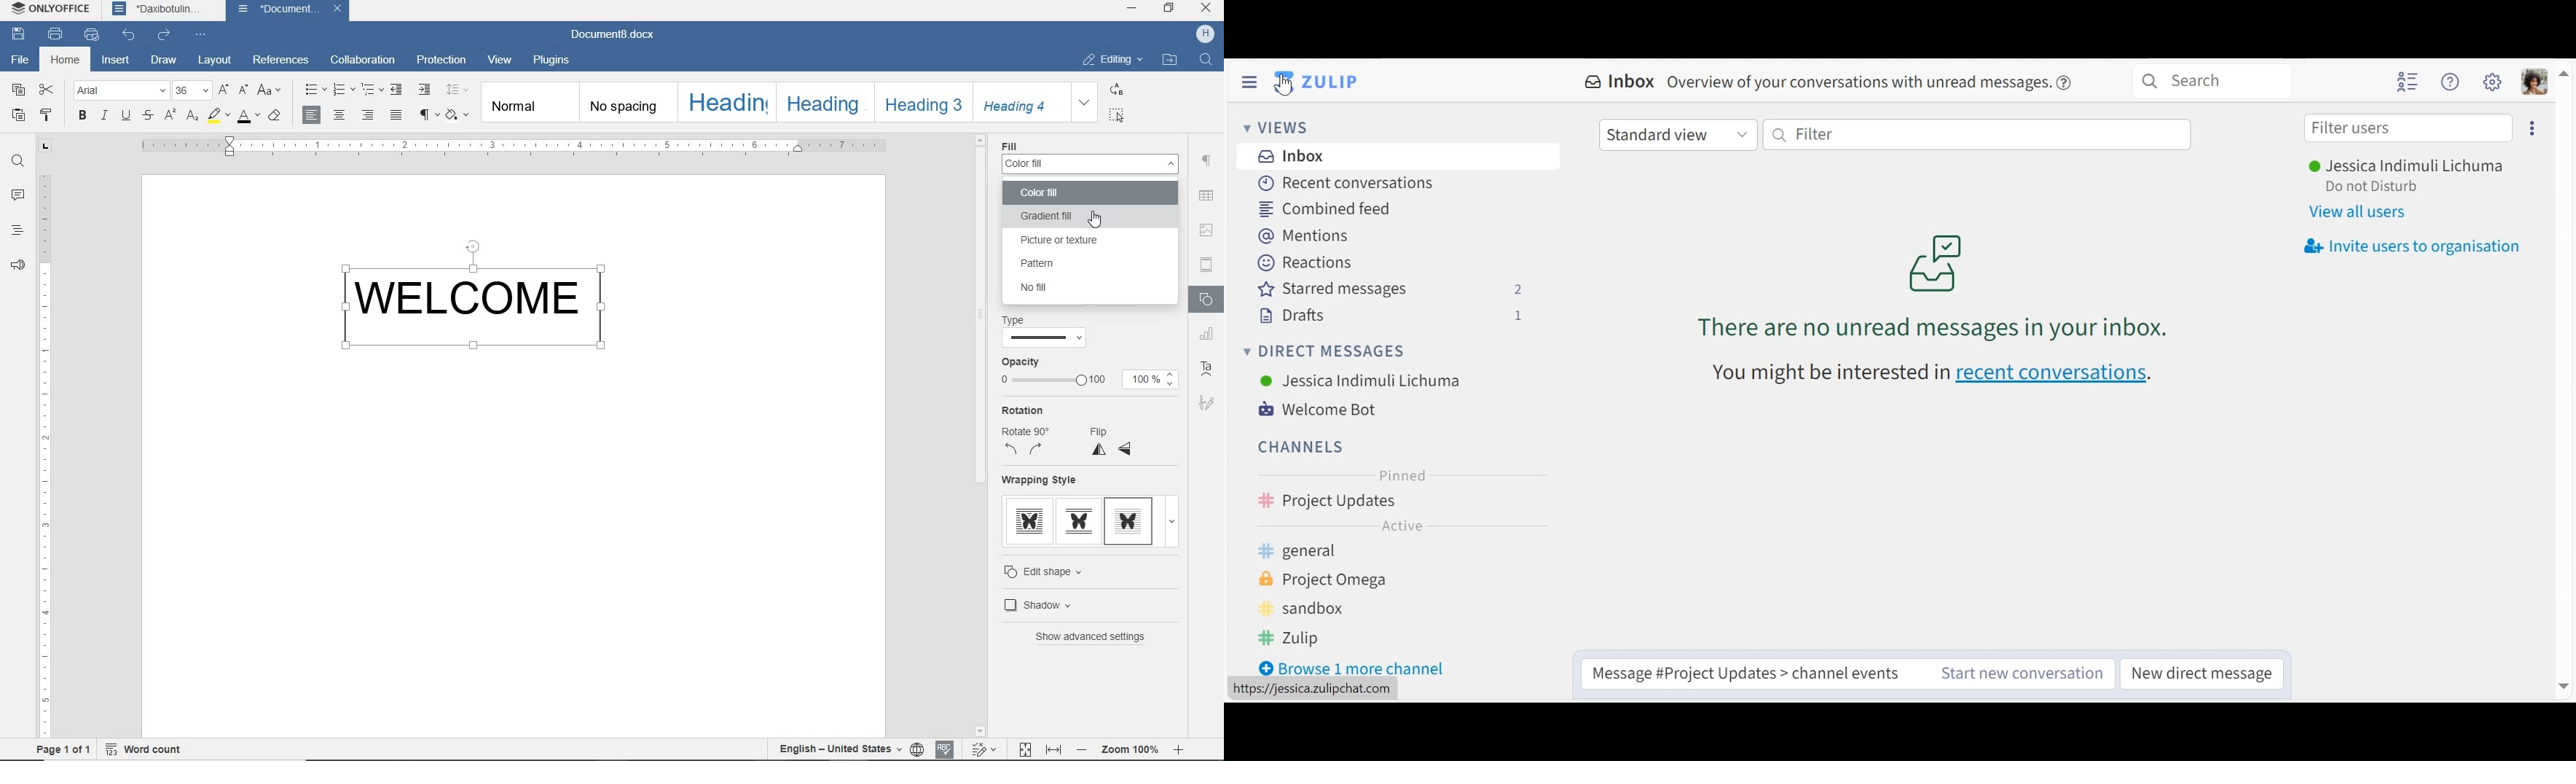 This screenshot has height=784, width=2576. Describe the element at coordinates (1089, 164) in the screenshot. I see `fill` at that location.